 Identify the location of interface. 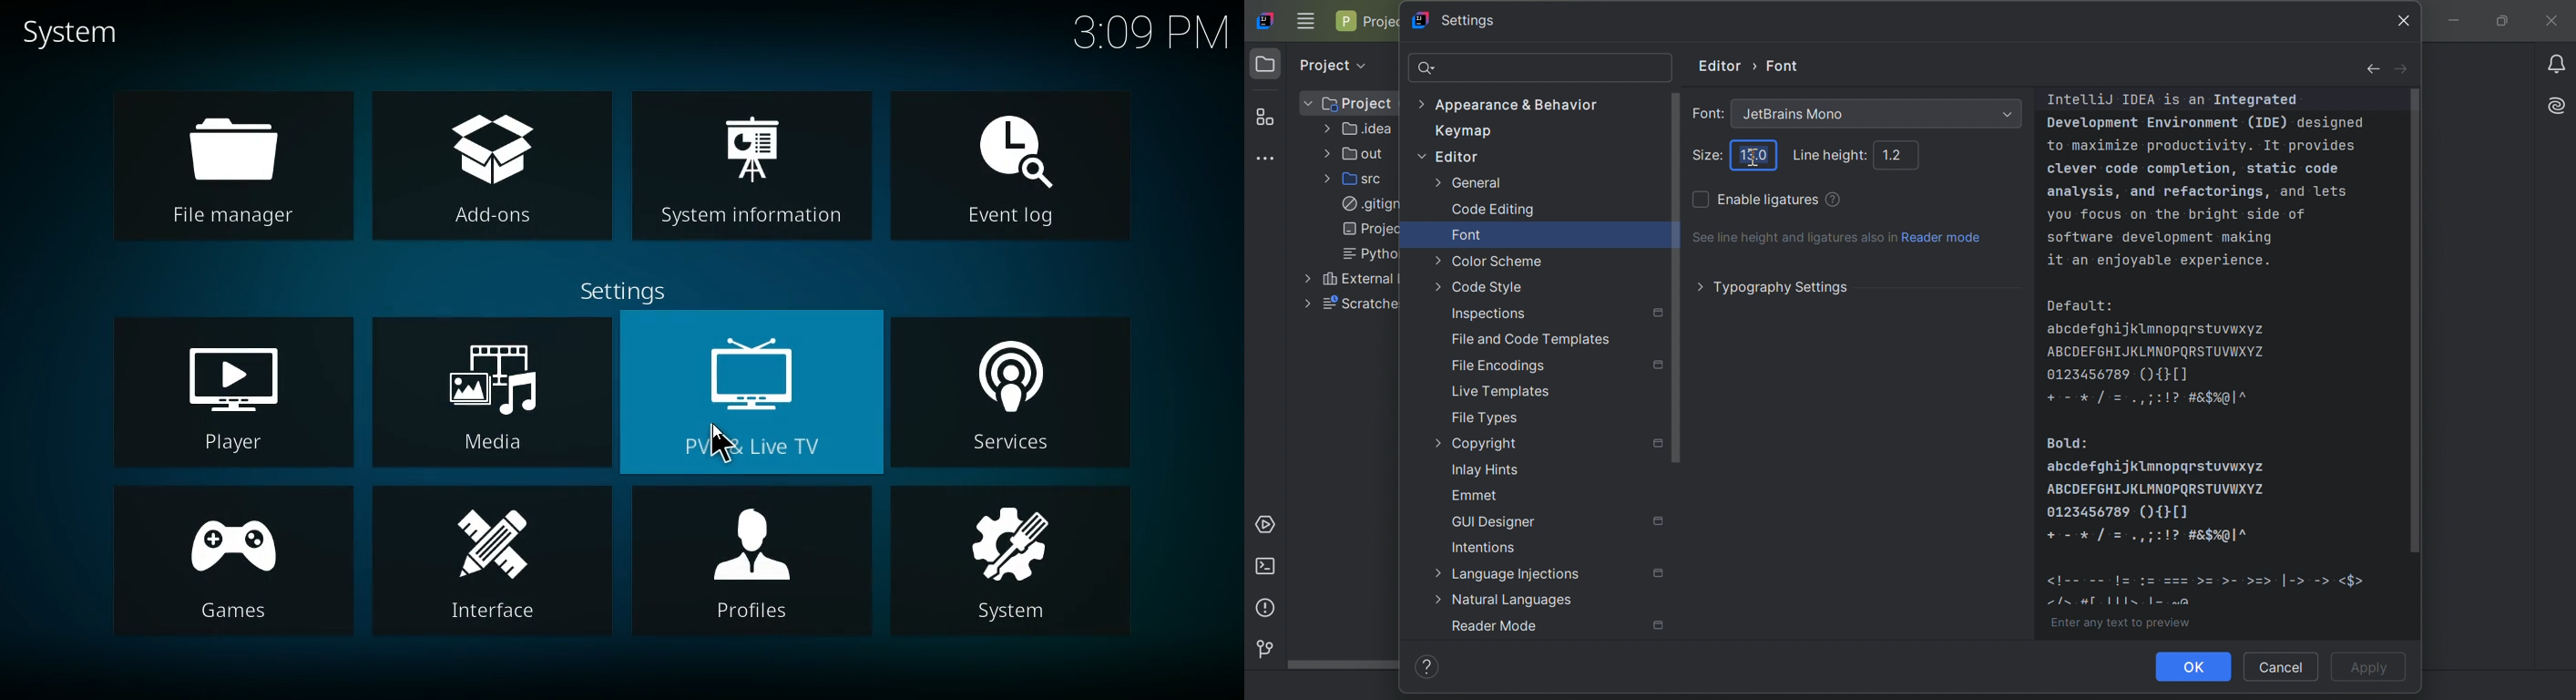
(492, 560).